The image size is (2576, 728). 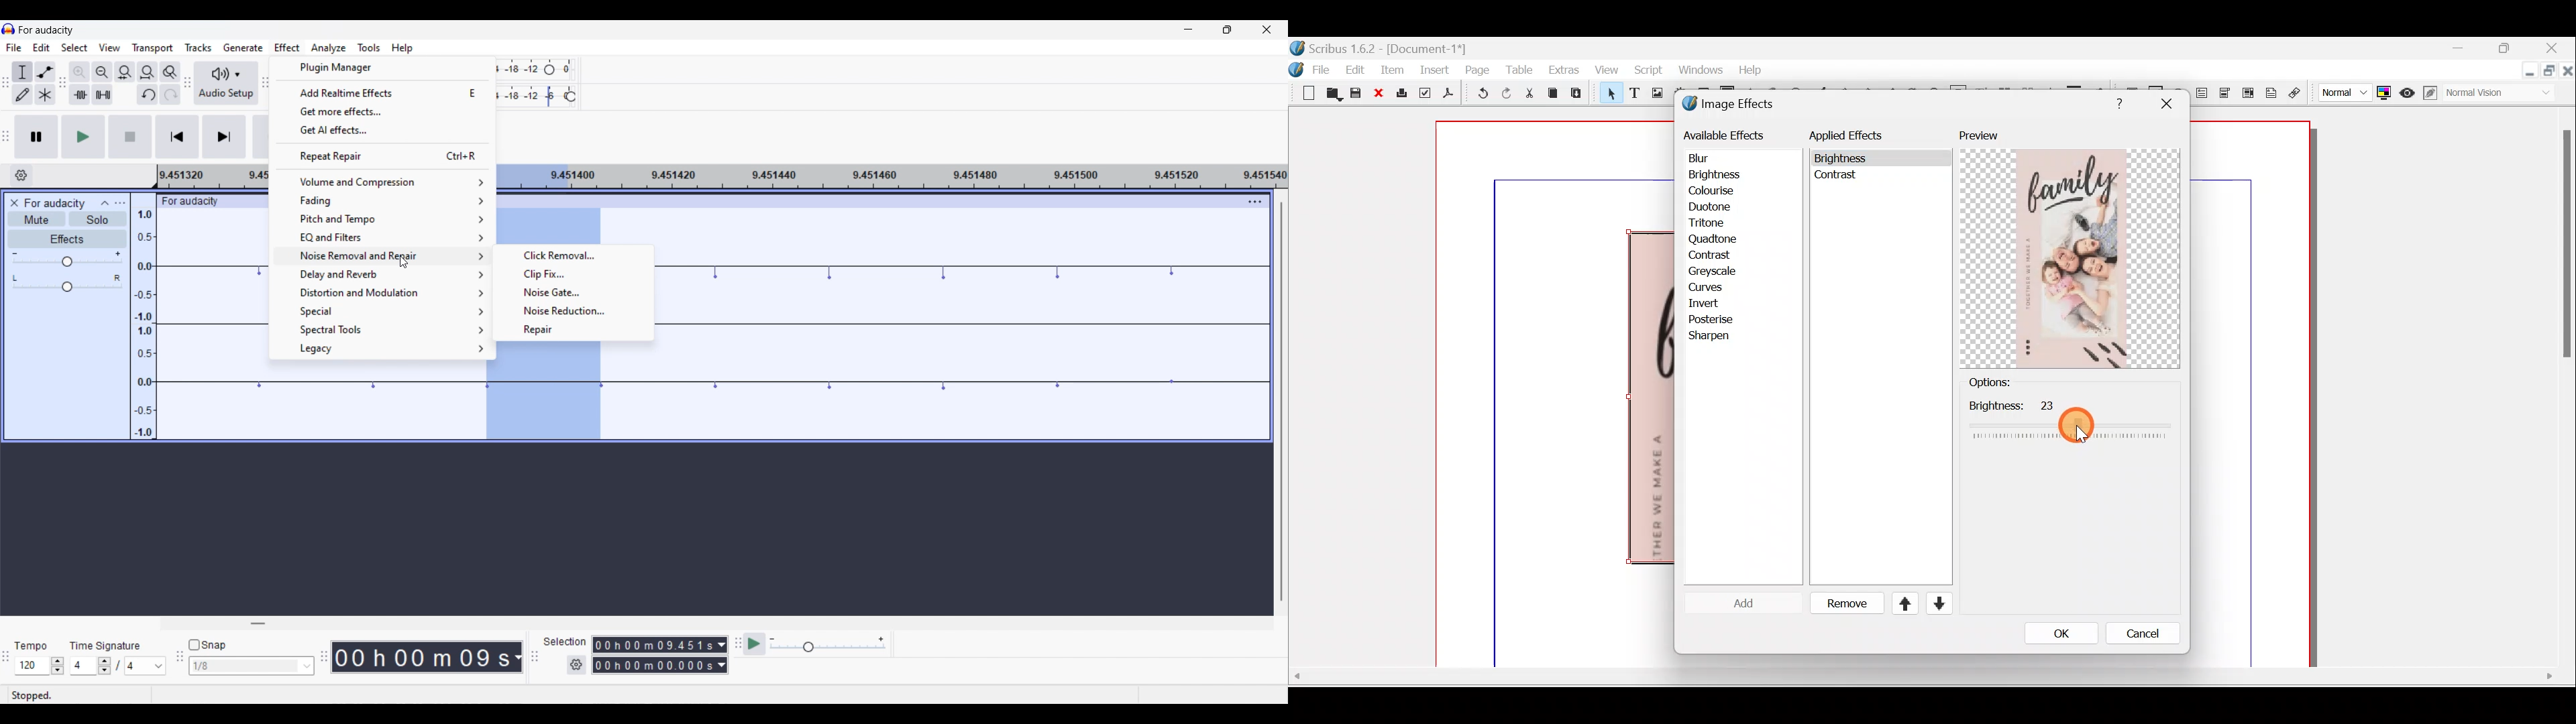 What do you see at coordinates (421, 657) in the screenshot?
I see `Current duration of playhead` at bounding box center [421, 657].